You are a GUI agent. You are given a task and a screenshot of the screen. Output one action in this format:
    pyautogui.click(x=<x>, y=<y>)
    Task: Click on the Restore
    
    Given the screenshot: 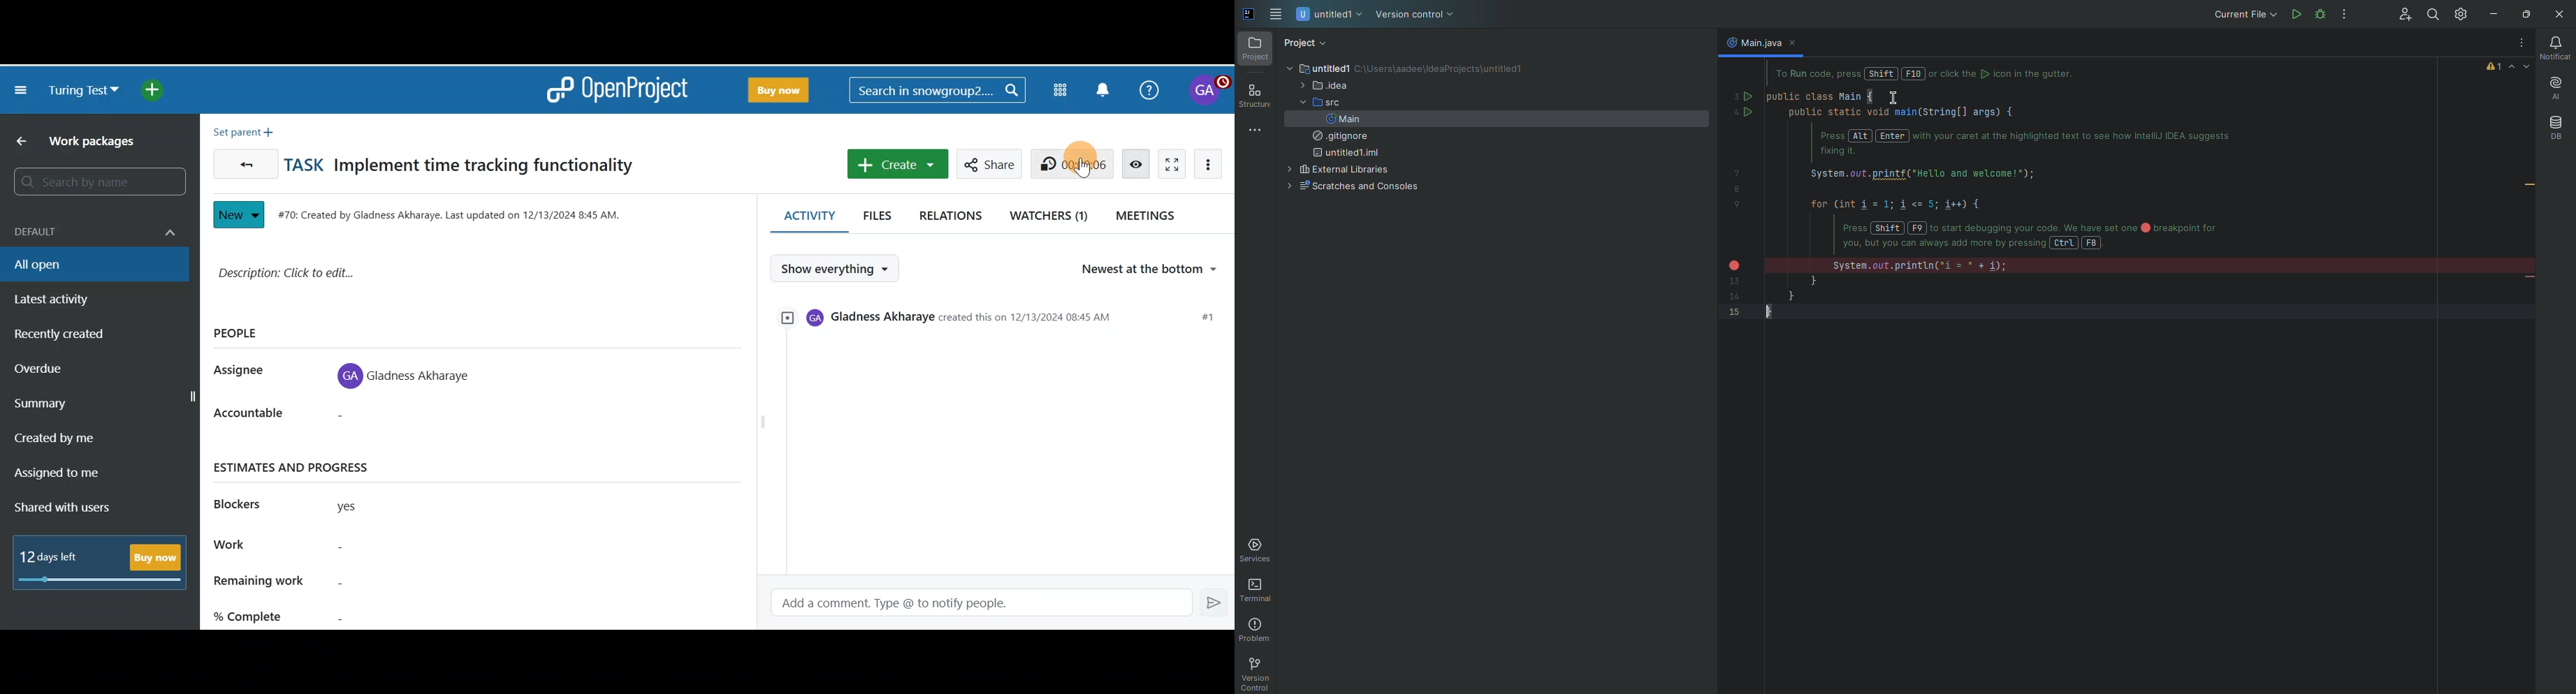 What is the action you would take?
    pyautogui.click(x=2524, y=14)
    